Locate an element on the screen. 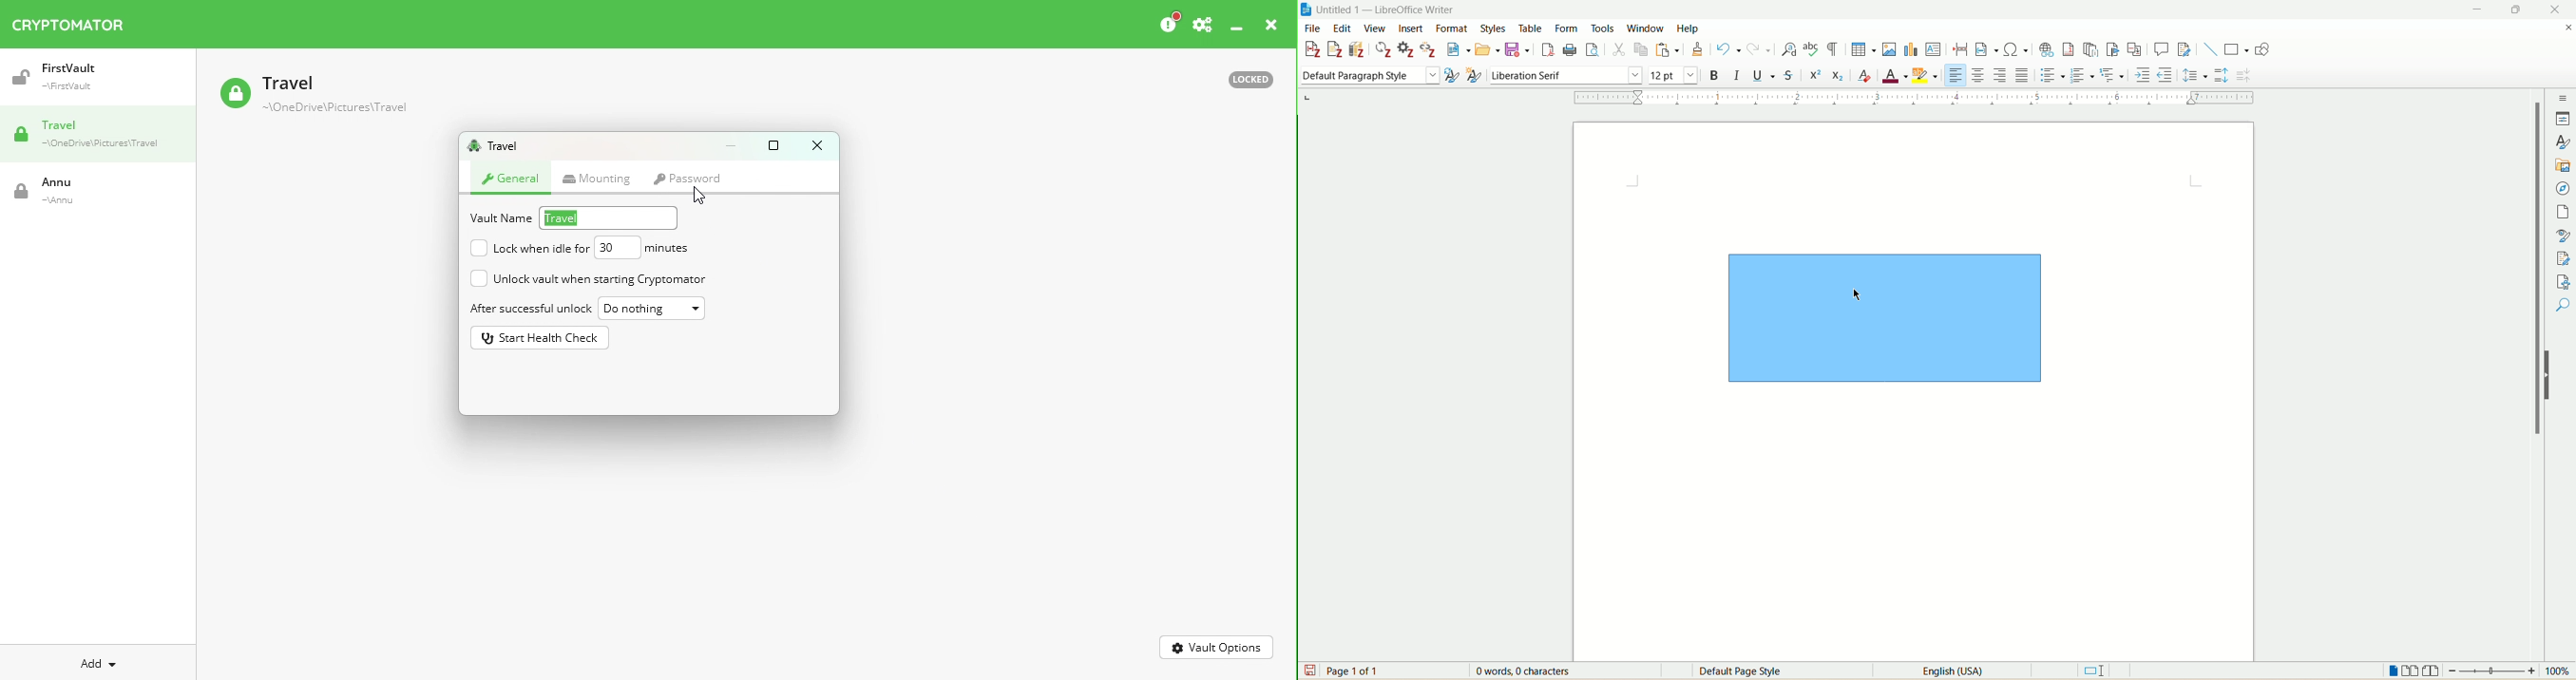 The width and height of the screenshot is (2576, 700). Unlock vault when starting cryptomator is located at coordinates (596, 278).